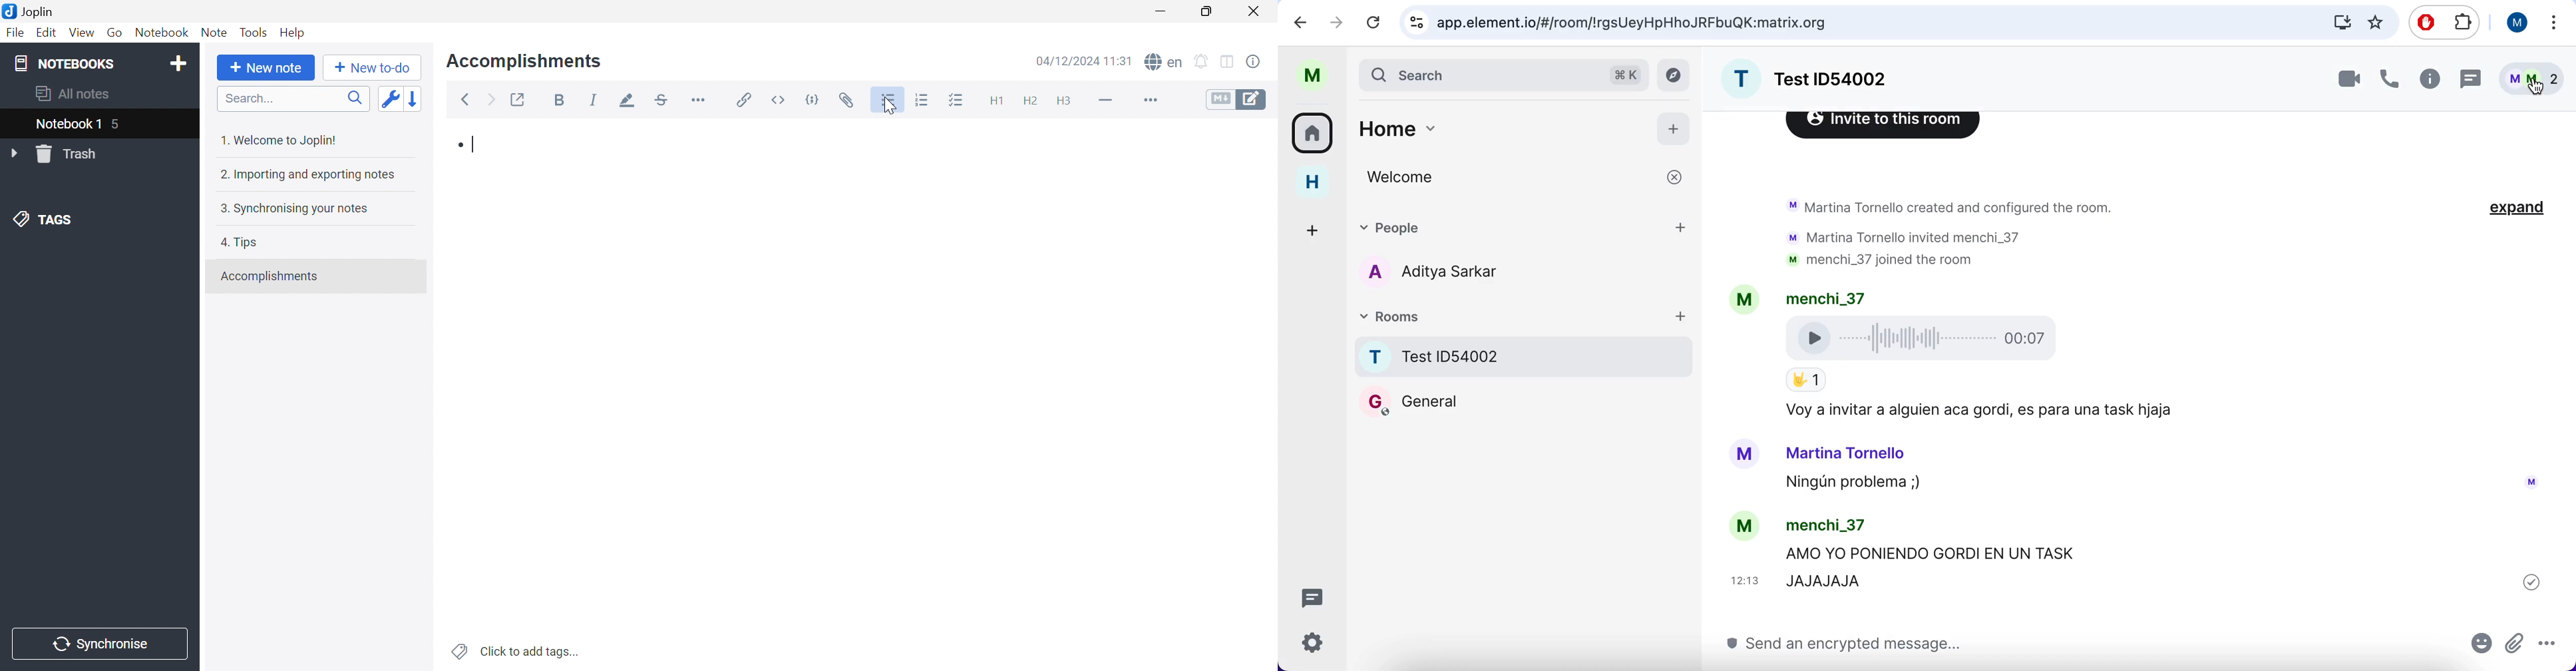 The width and height of the screenshot is (2576, 672). Describe the element at coordinates (524, 61) in the screenshot. I see `Accomplishments` at that location.